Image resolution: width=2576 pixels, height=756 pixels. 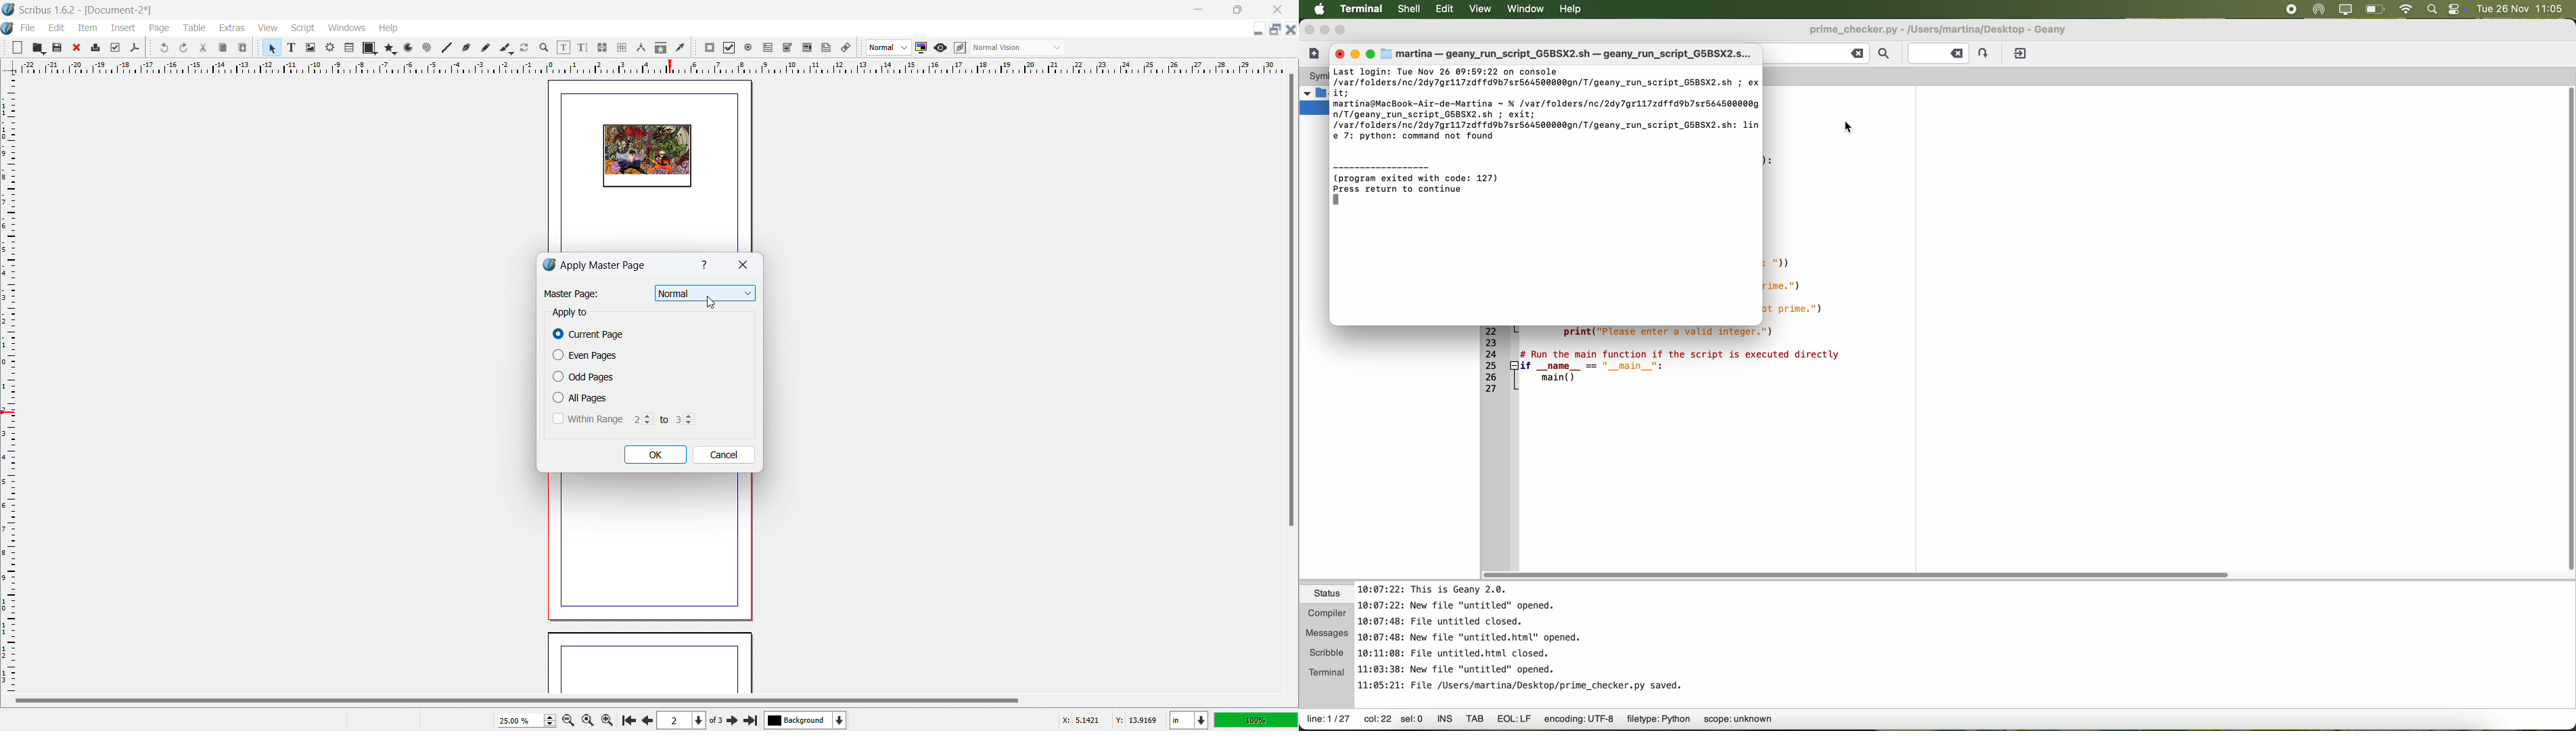 What do you see at coordinates (649, 665) in the screenshot?
I see `page` at bounding box center [649, 665].